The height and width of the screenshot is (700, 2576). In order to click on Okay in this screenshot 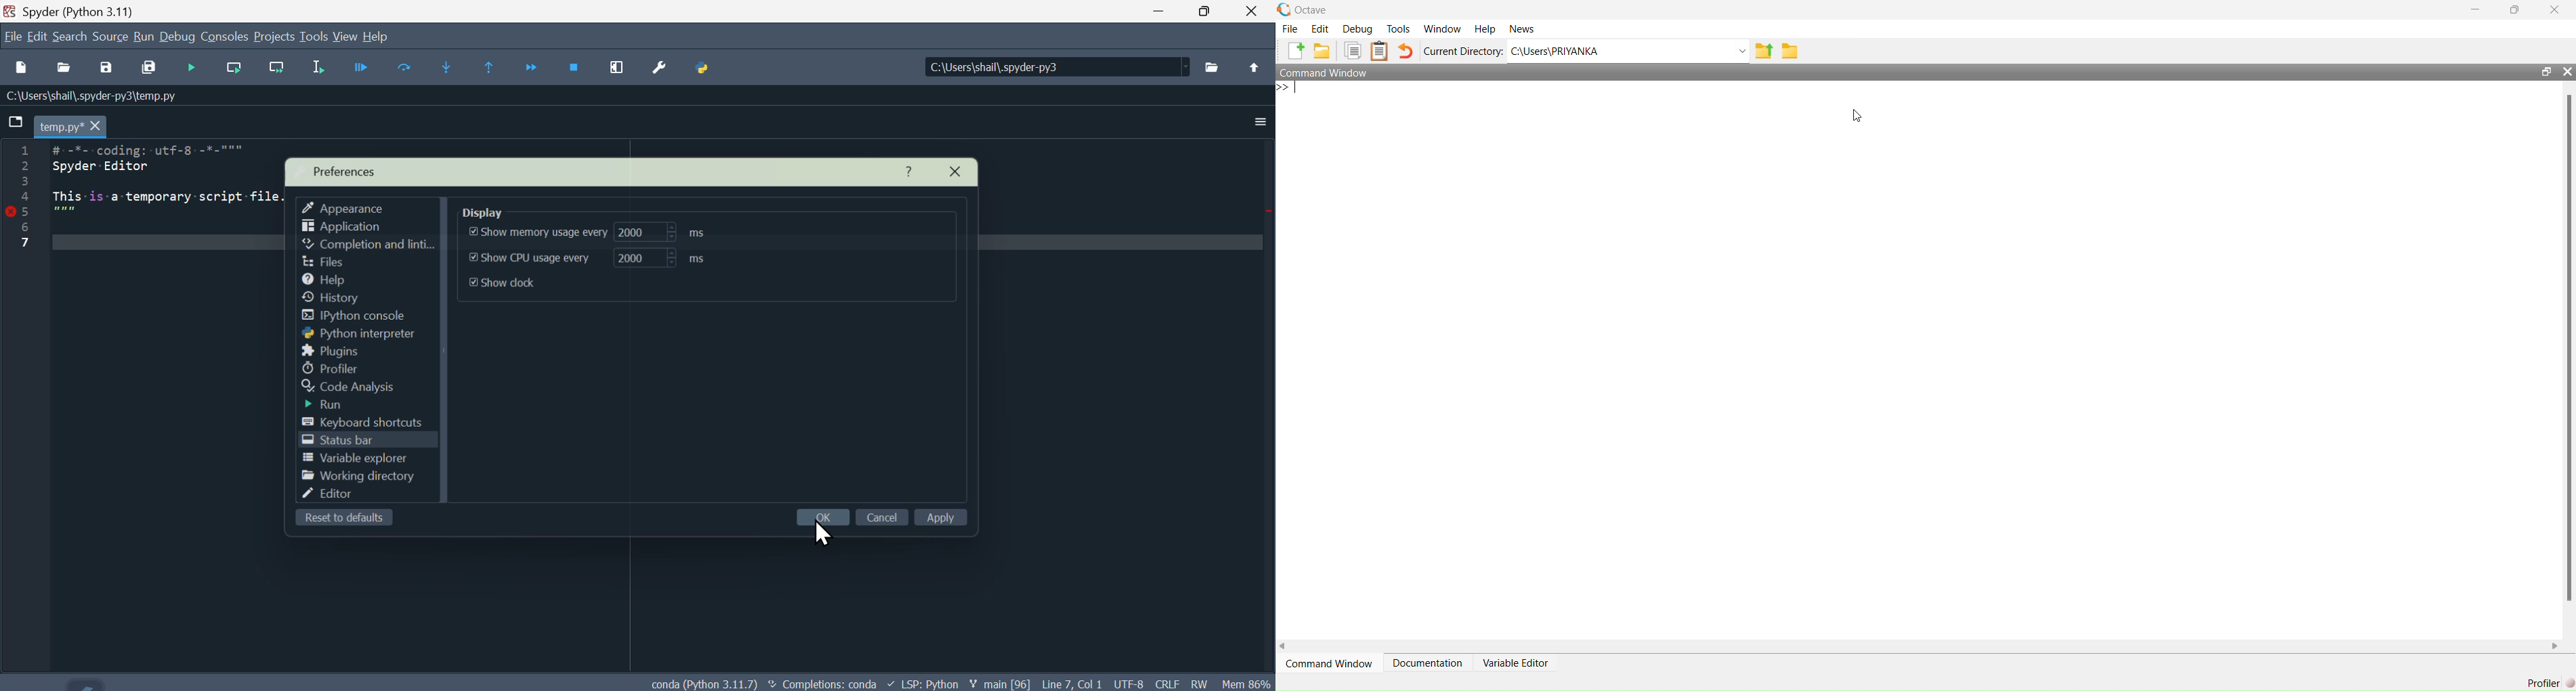, I will do `click(822, 517)`.